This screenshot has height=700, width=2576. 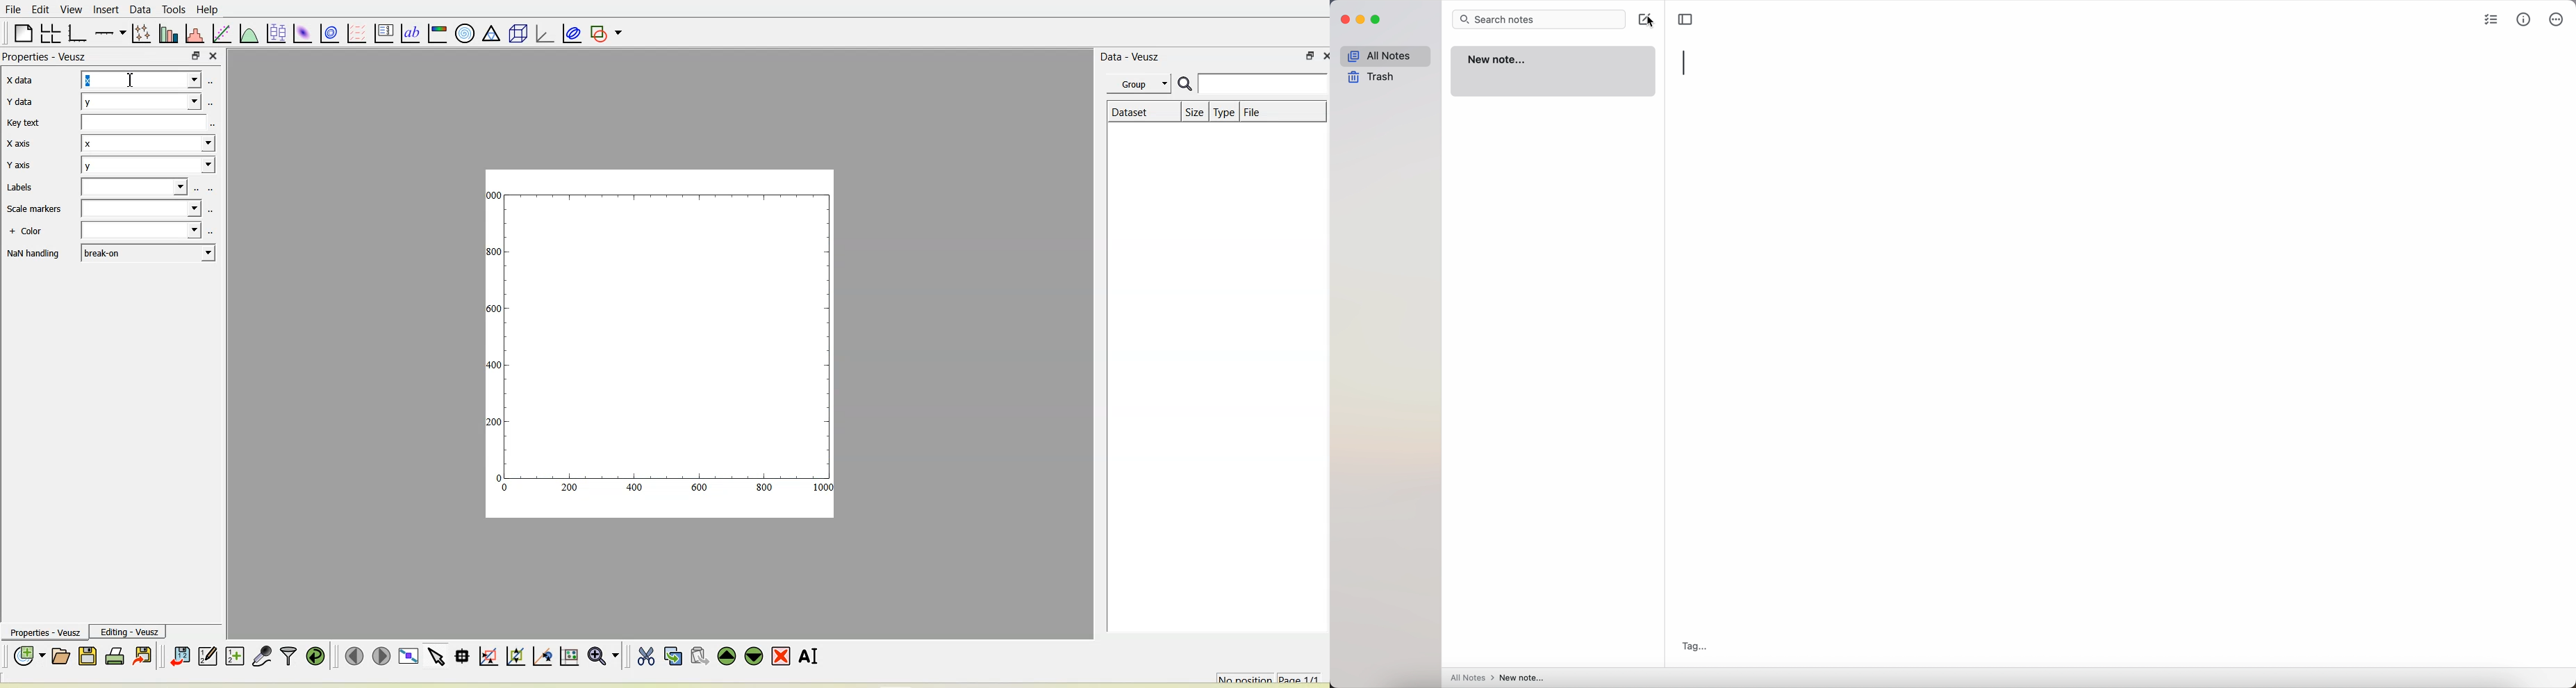 I want to click on maximize Simplenote, so click(x=1377, y=20).